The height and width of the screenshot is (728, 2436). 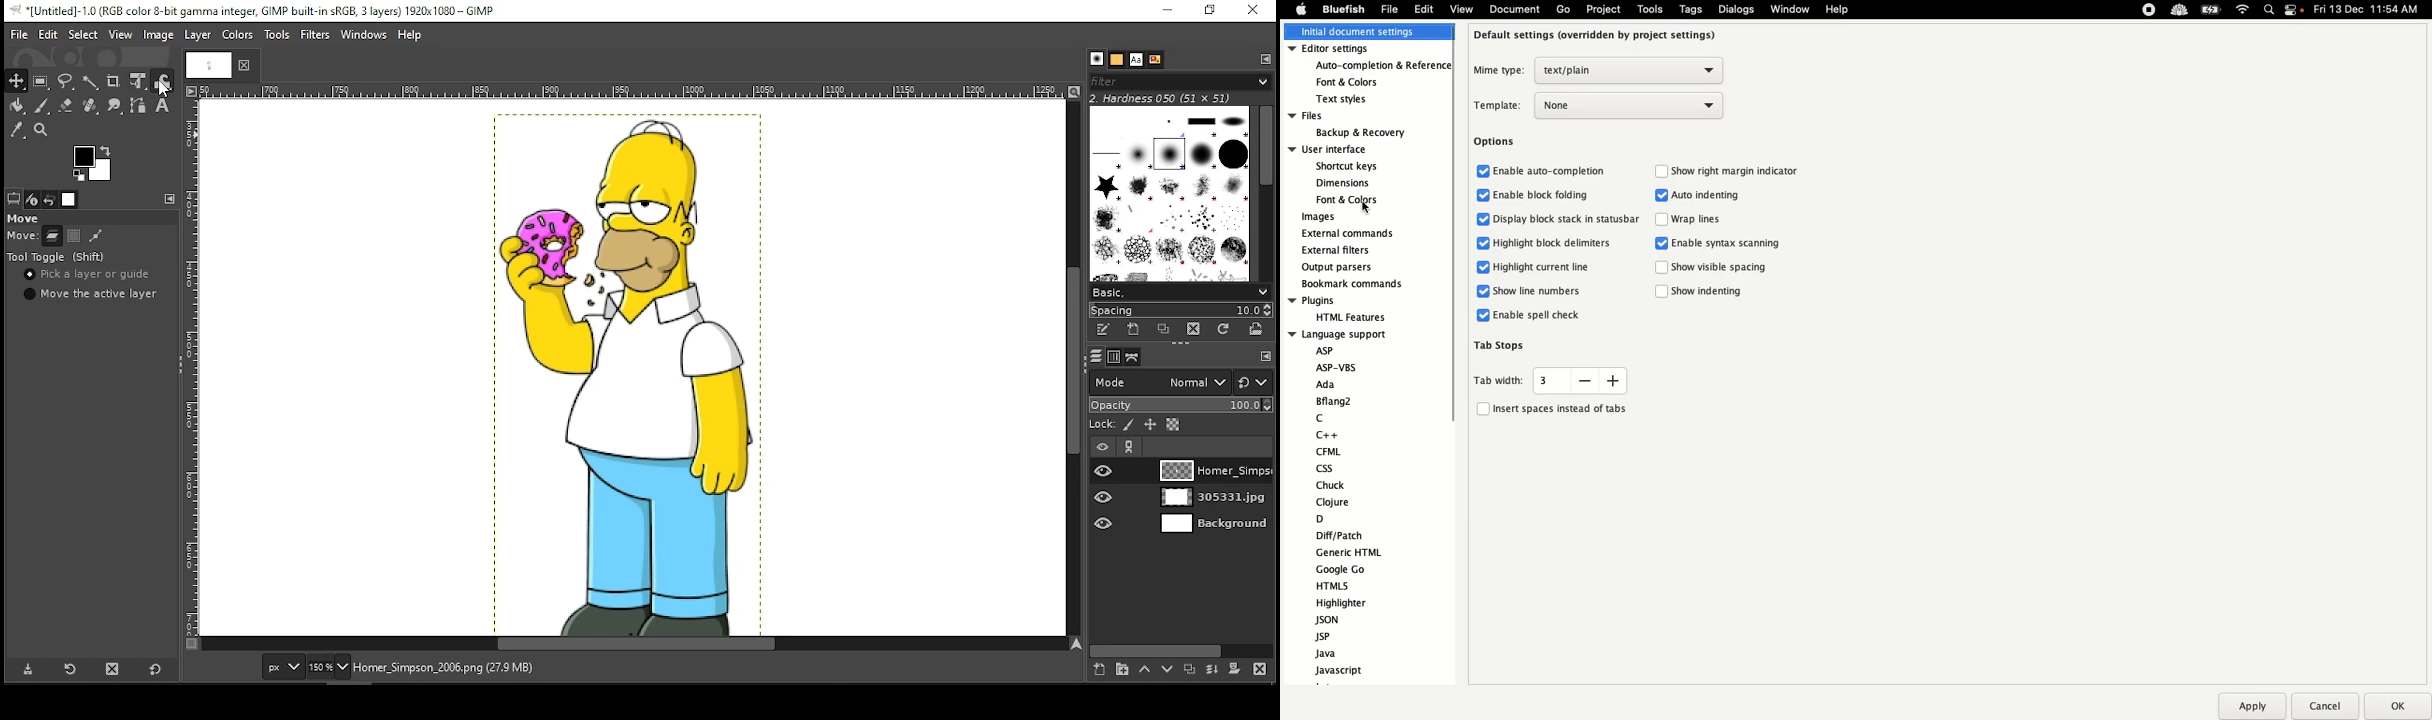 What do you see at coordinates (1348, 234) in the screenshot?
I see `External commands` at bounding box center [1348, 234].